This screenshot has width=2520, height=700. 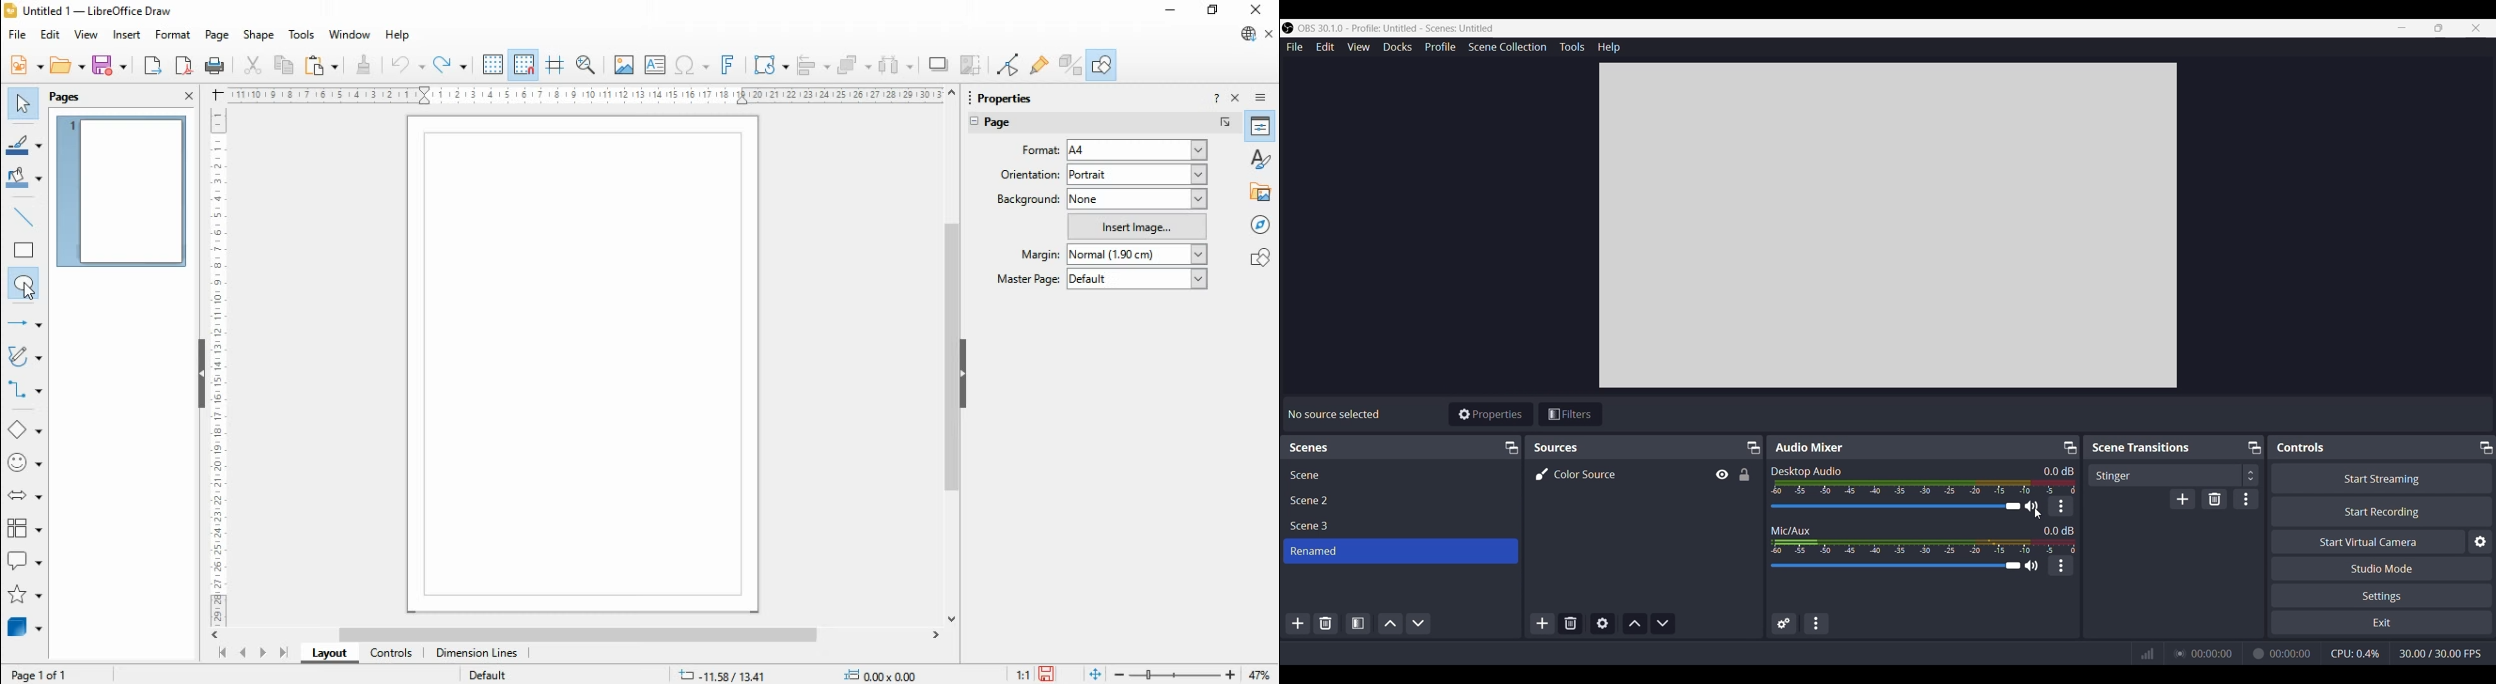 I want to click on open, so click(x=67, y=65).